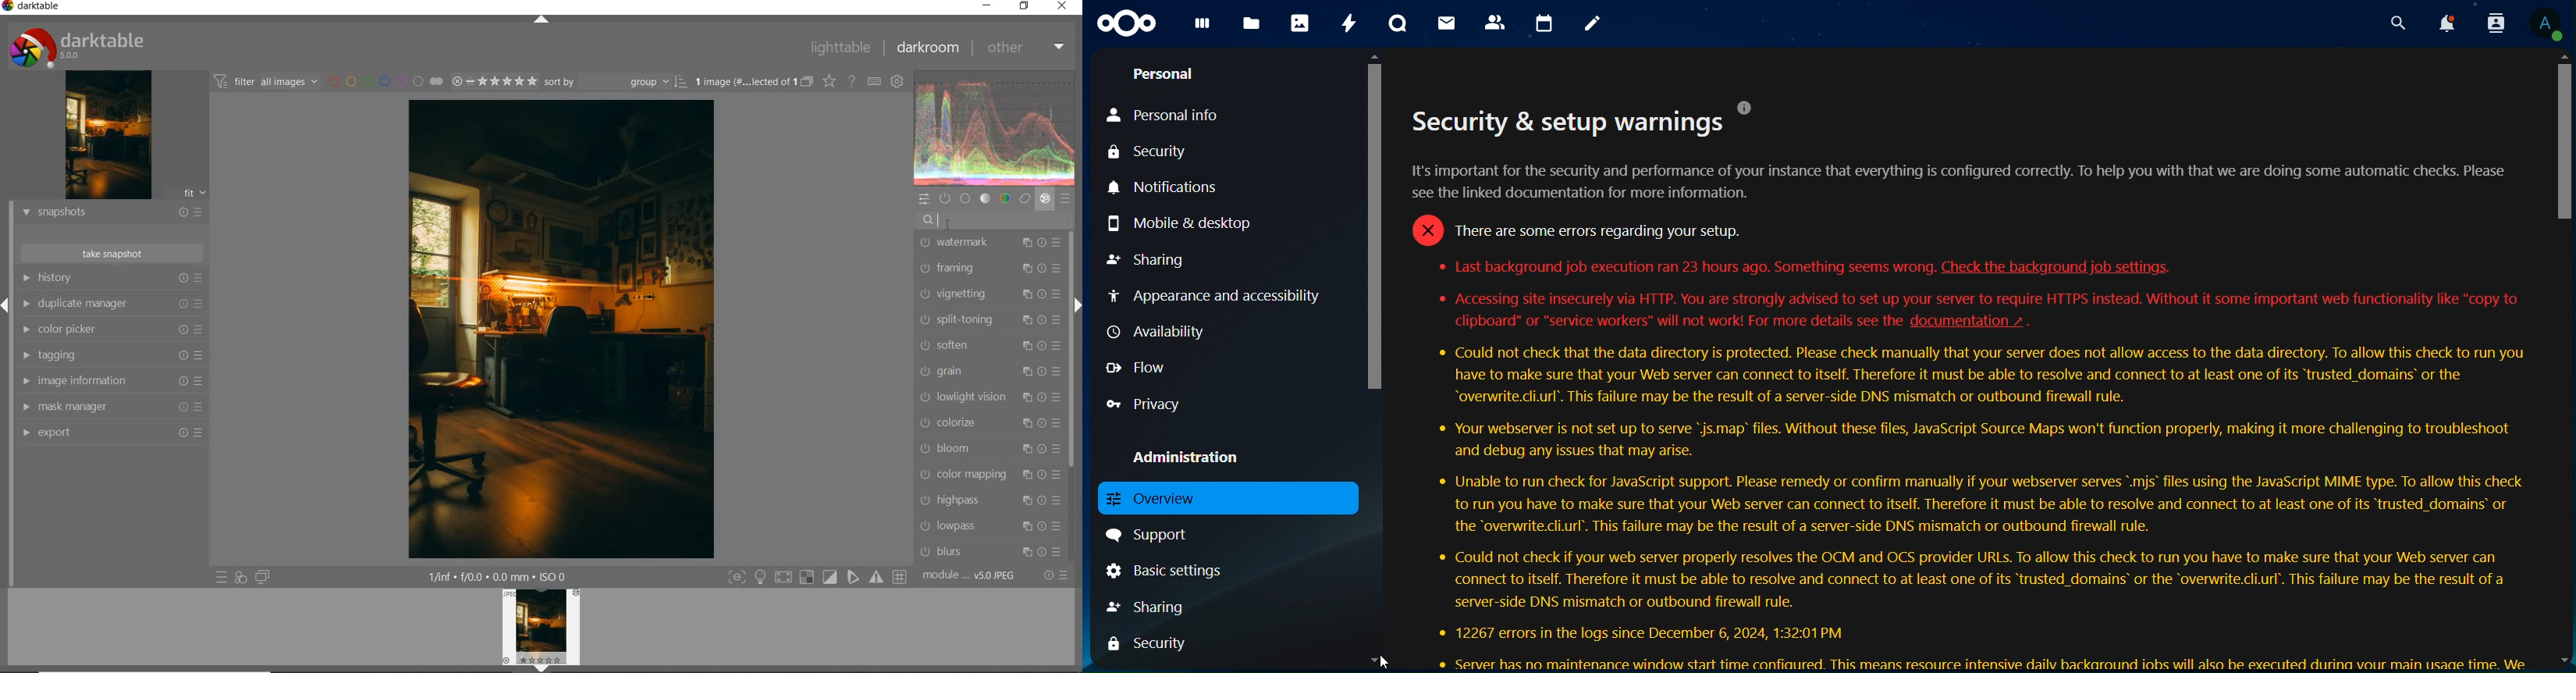 This screenshot has width=2576, height=700. What do you see at coordinates (990, 269) in the screenshot?
I see `framing` at bounding box center [990, 269].